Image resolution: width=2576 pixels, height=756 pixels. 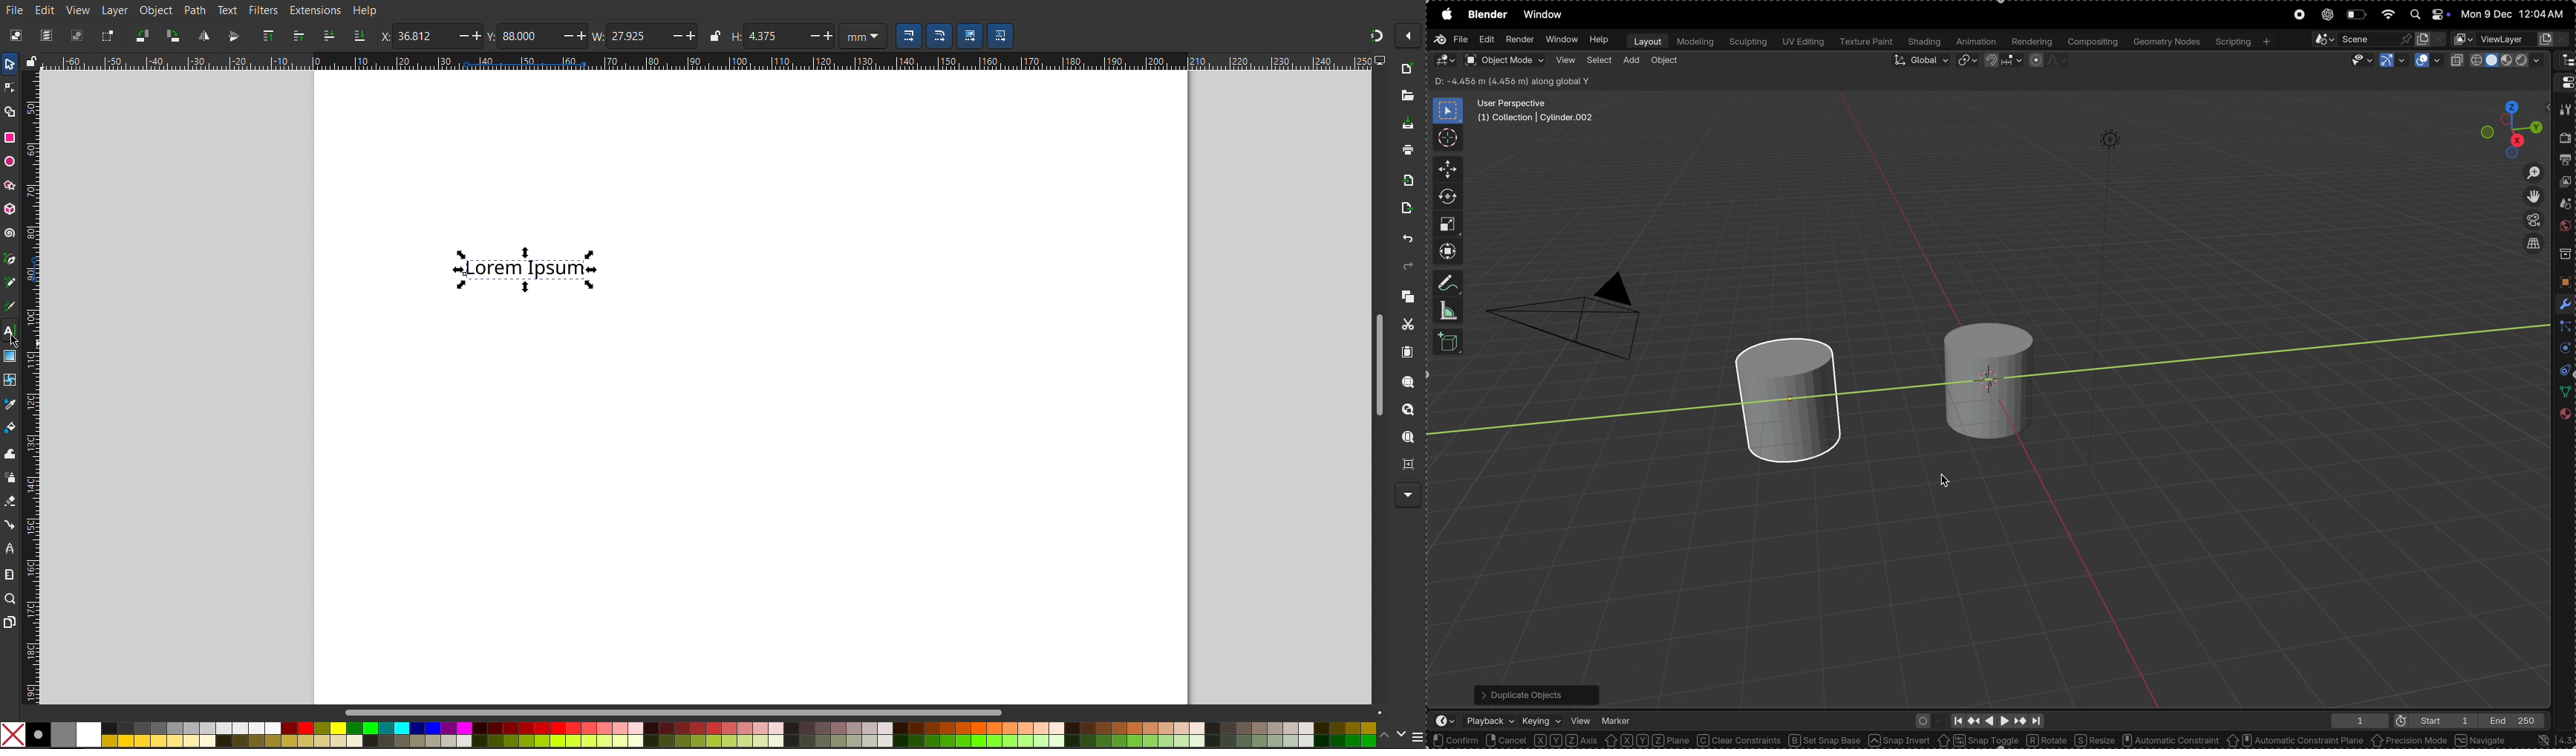 What do you see at coordinates (47, 9) in the screenshot?
I see `Edit` at bounding box center [47, 9].